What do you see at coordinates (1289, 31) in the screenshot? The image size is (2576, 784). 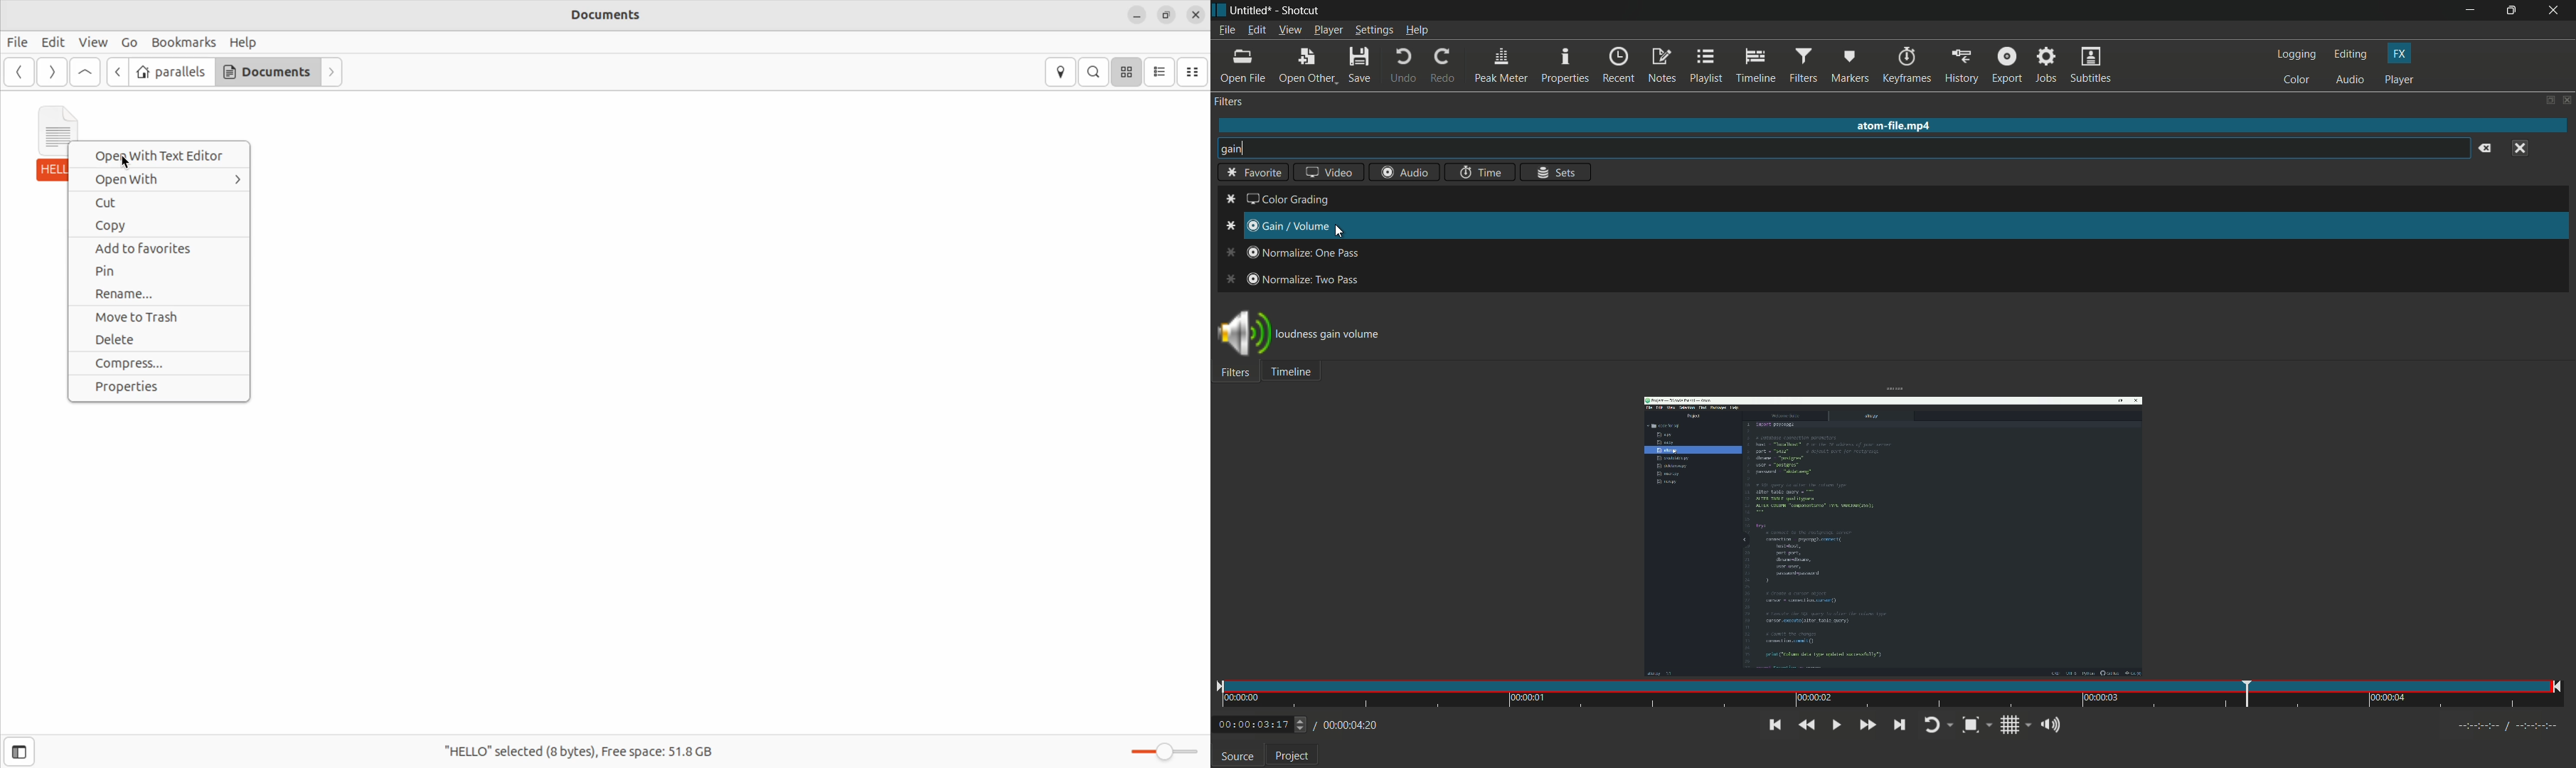 I see `view menu` at bounding box center [1289, 31].